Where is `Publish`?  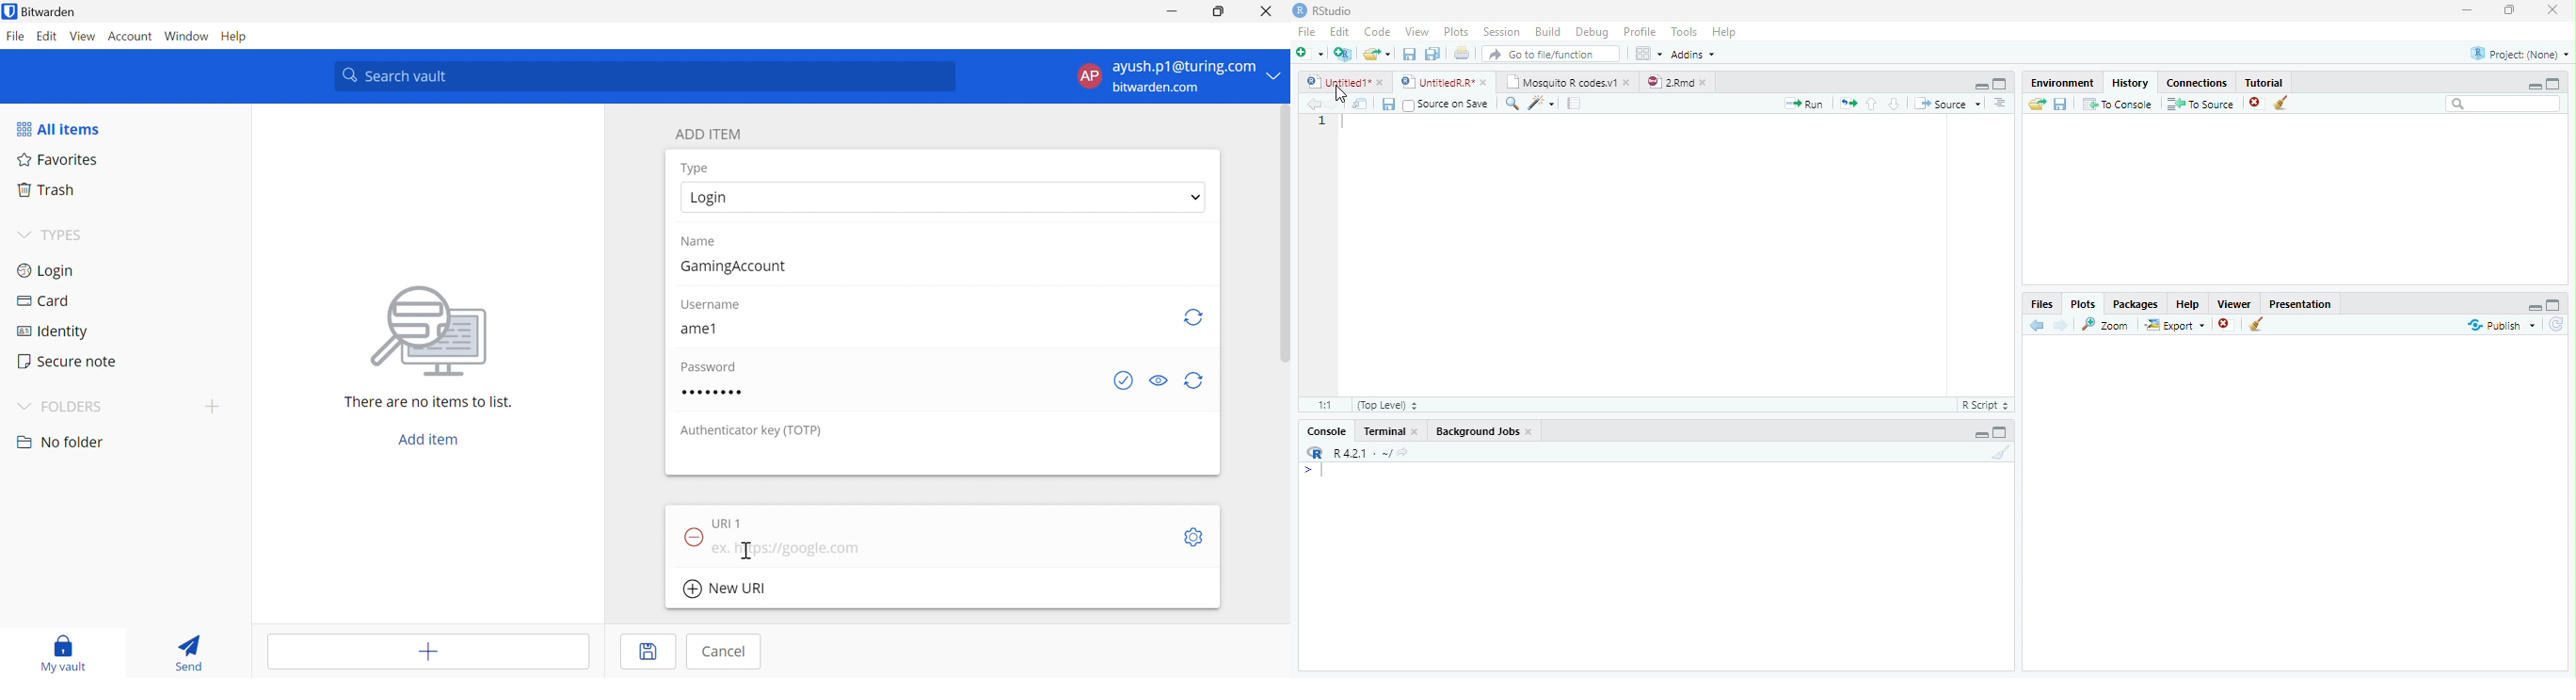
Publish is located at coordinates (2499, 326).